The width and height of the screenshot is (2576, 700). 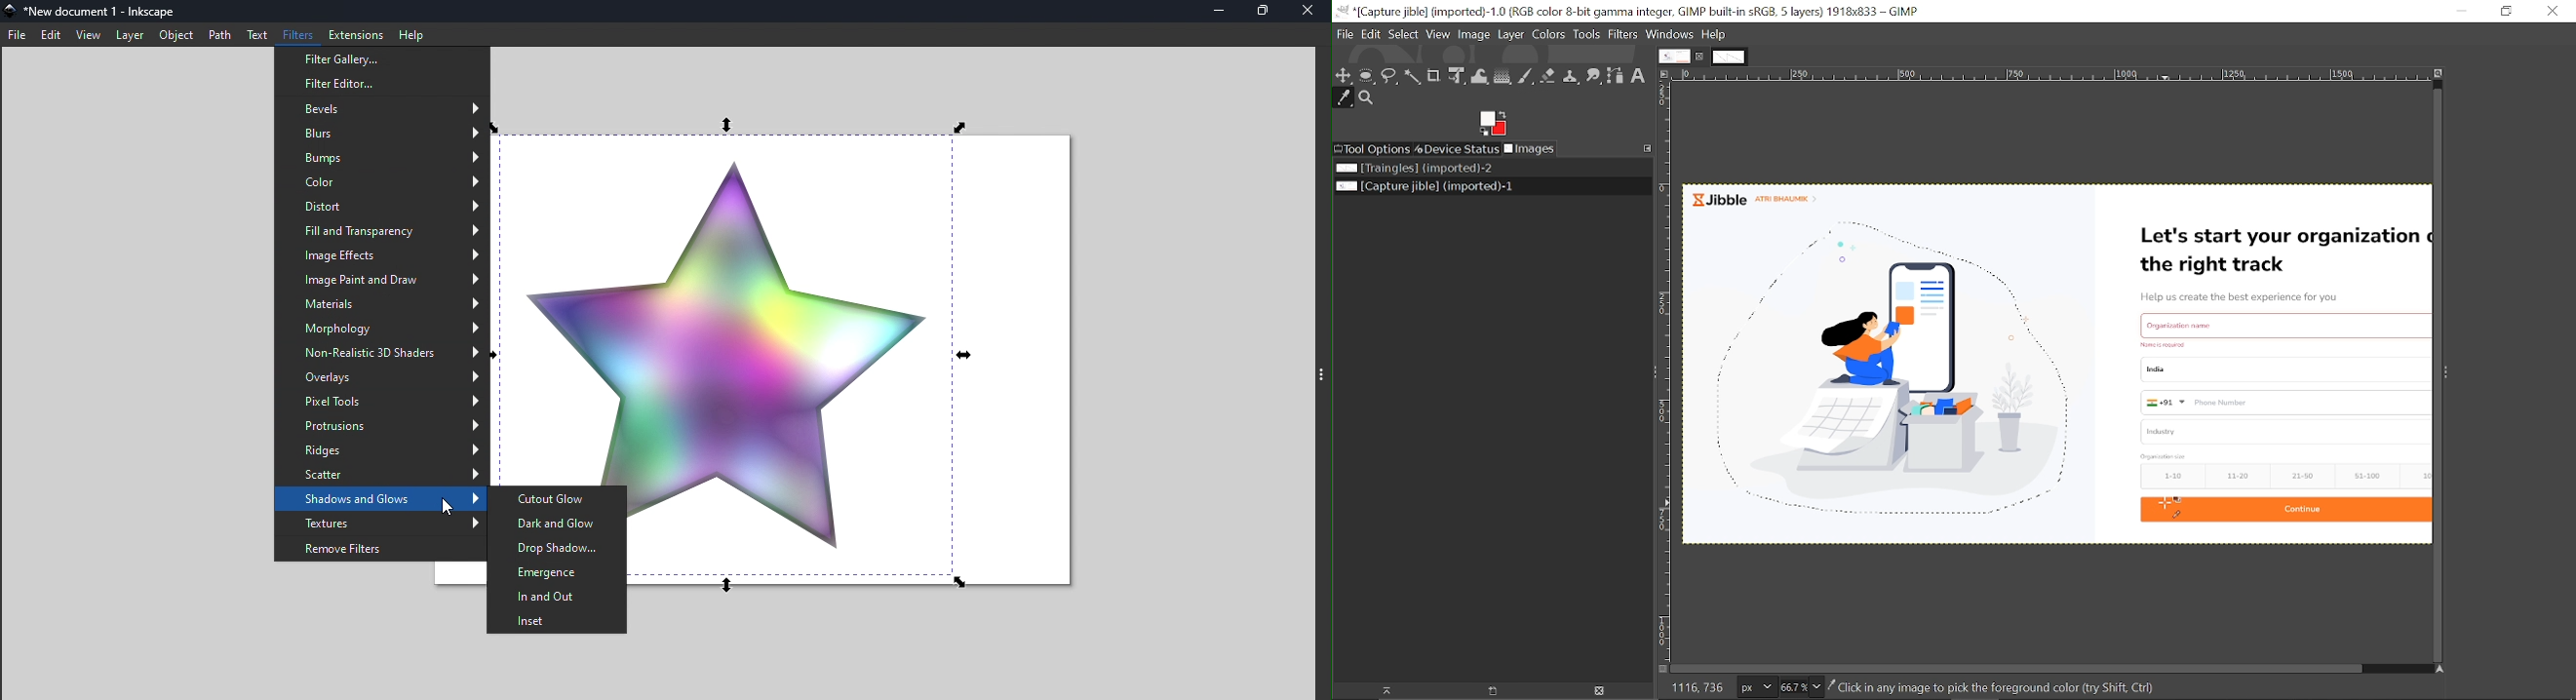 I want to click on Distort, so click(x=382, y=206).